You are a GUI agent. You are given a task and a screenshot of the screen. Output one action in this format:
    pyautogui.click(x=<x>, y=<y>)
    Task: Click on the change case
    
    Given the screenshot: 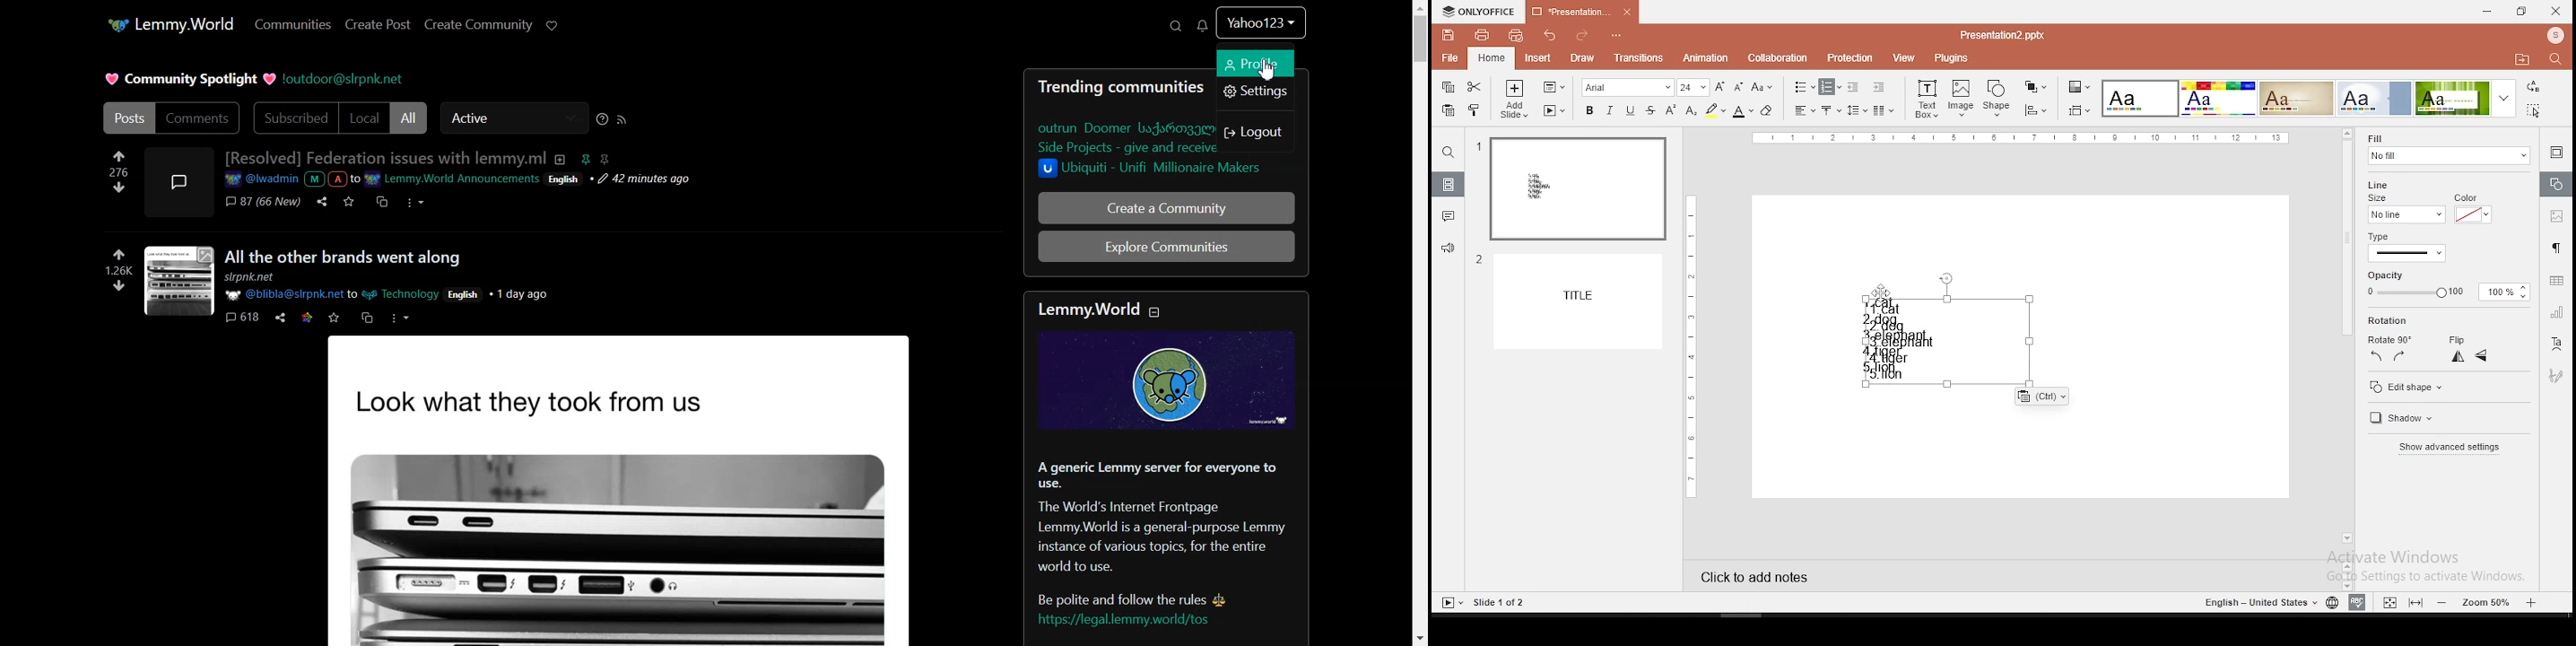 What is the action you would take?
    pyautogui.click(x=1762, y=86)
    